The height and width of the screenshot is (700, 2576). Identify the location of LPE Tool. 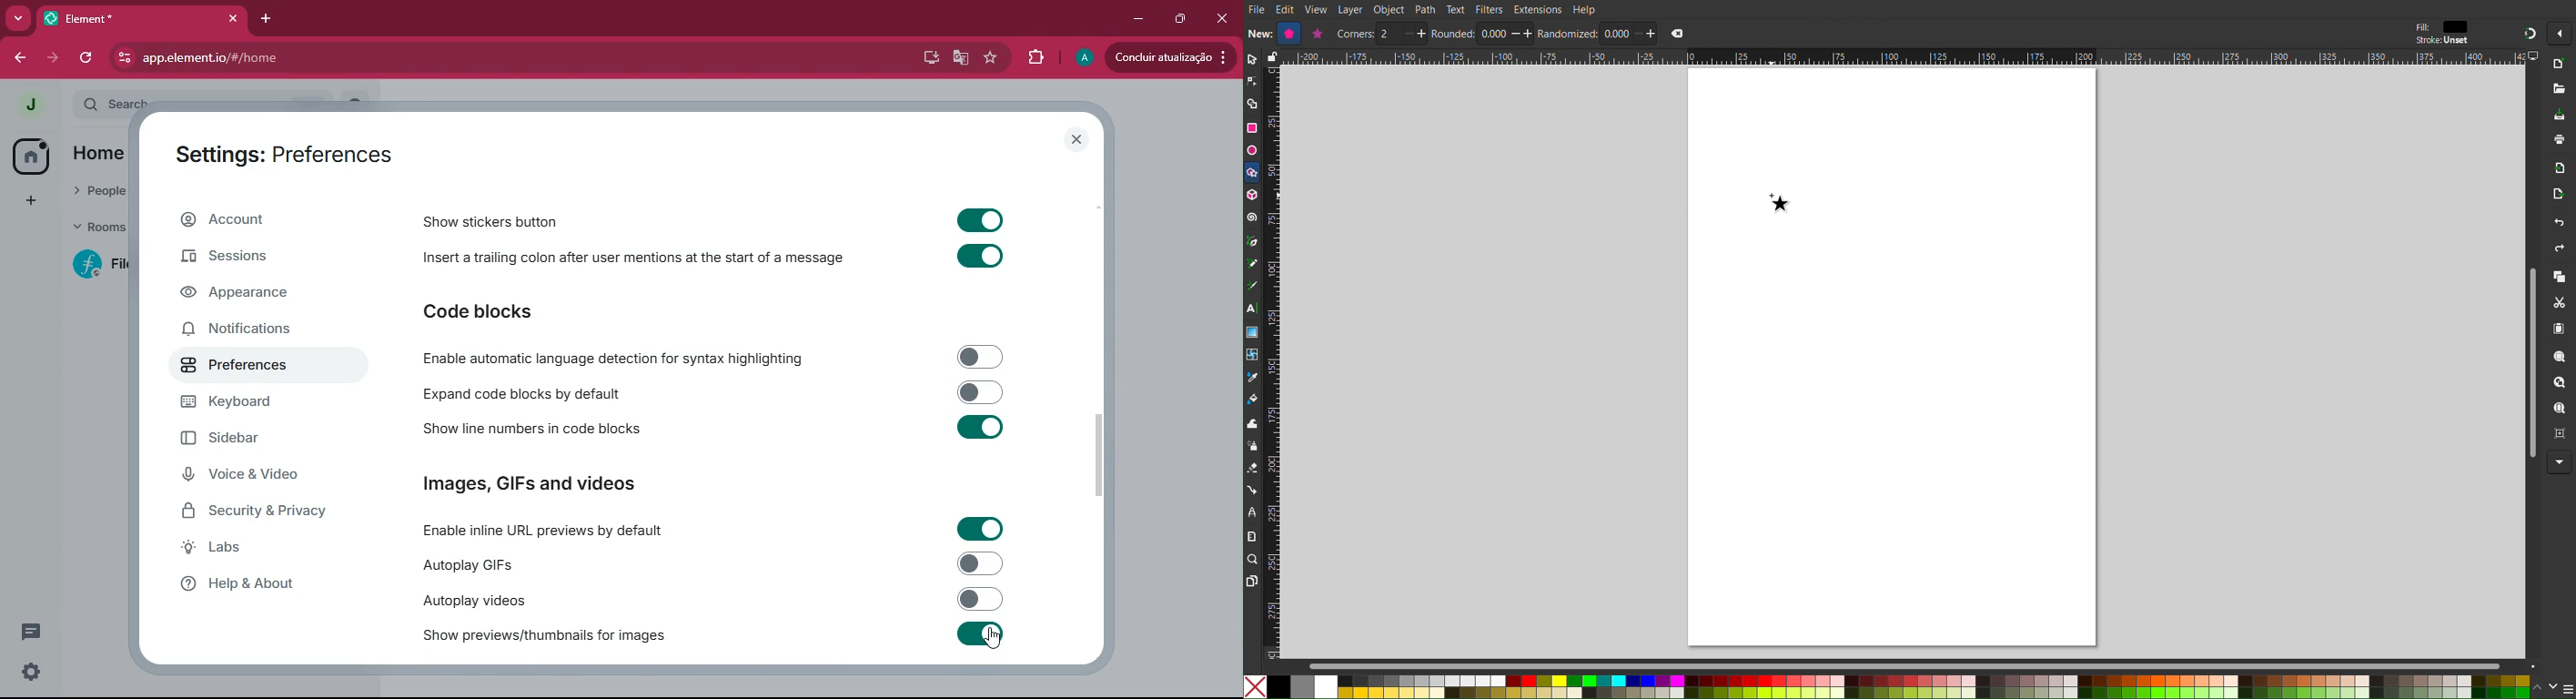
(1252, 512).